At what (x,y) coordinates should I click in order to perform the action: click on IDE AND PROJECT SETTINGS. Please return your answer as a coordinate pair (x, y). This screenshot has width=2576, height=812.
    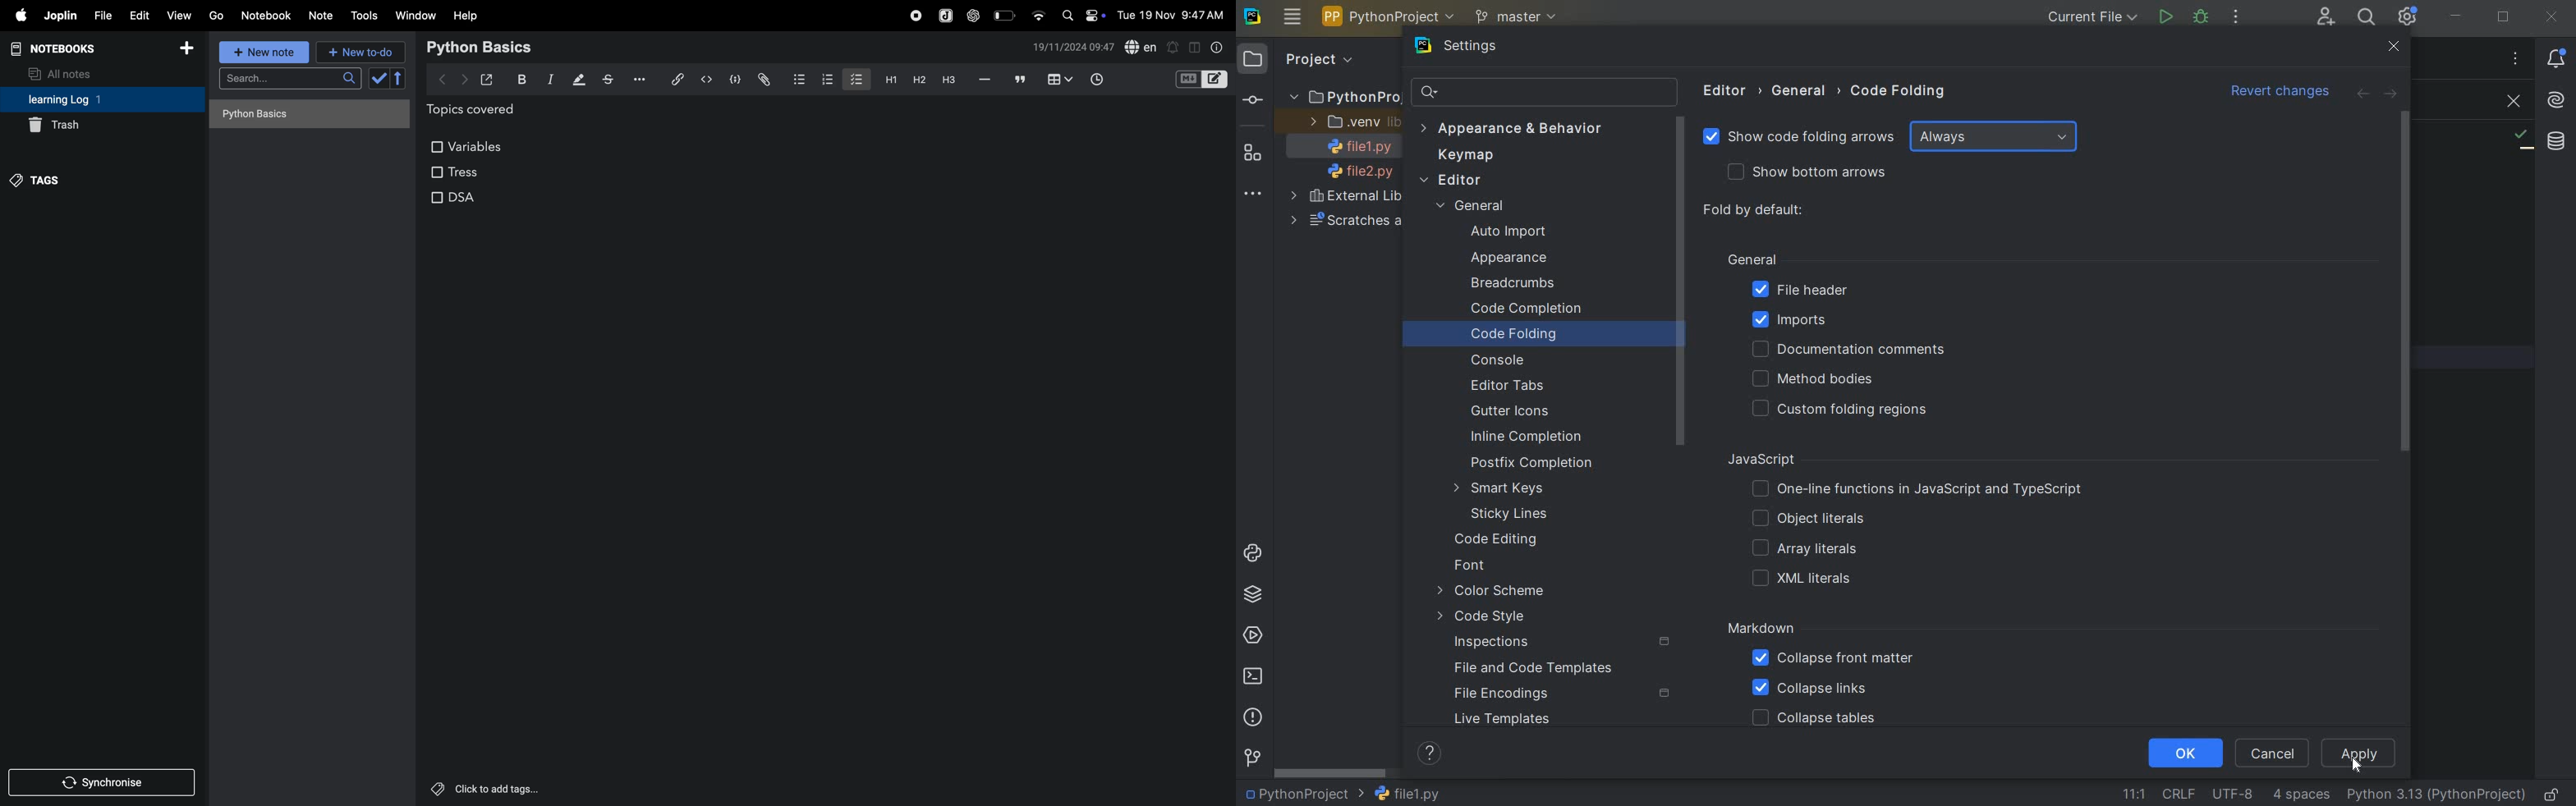
    Looking at the image, I should click on (2409, 18).